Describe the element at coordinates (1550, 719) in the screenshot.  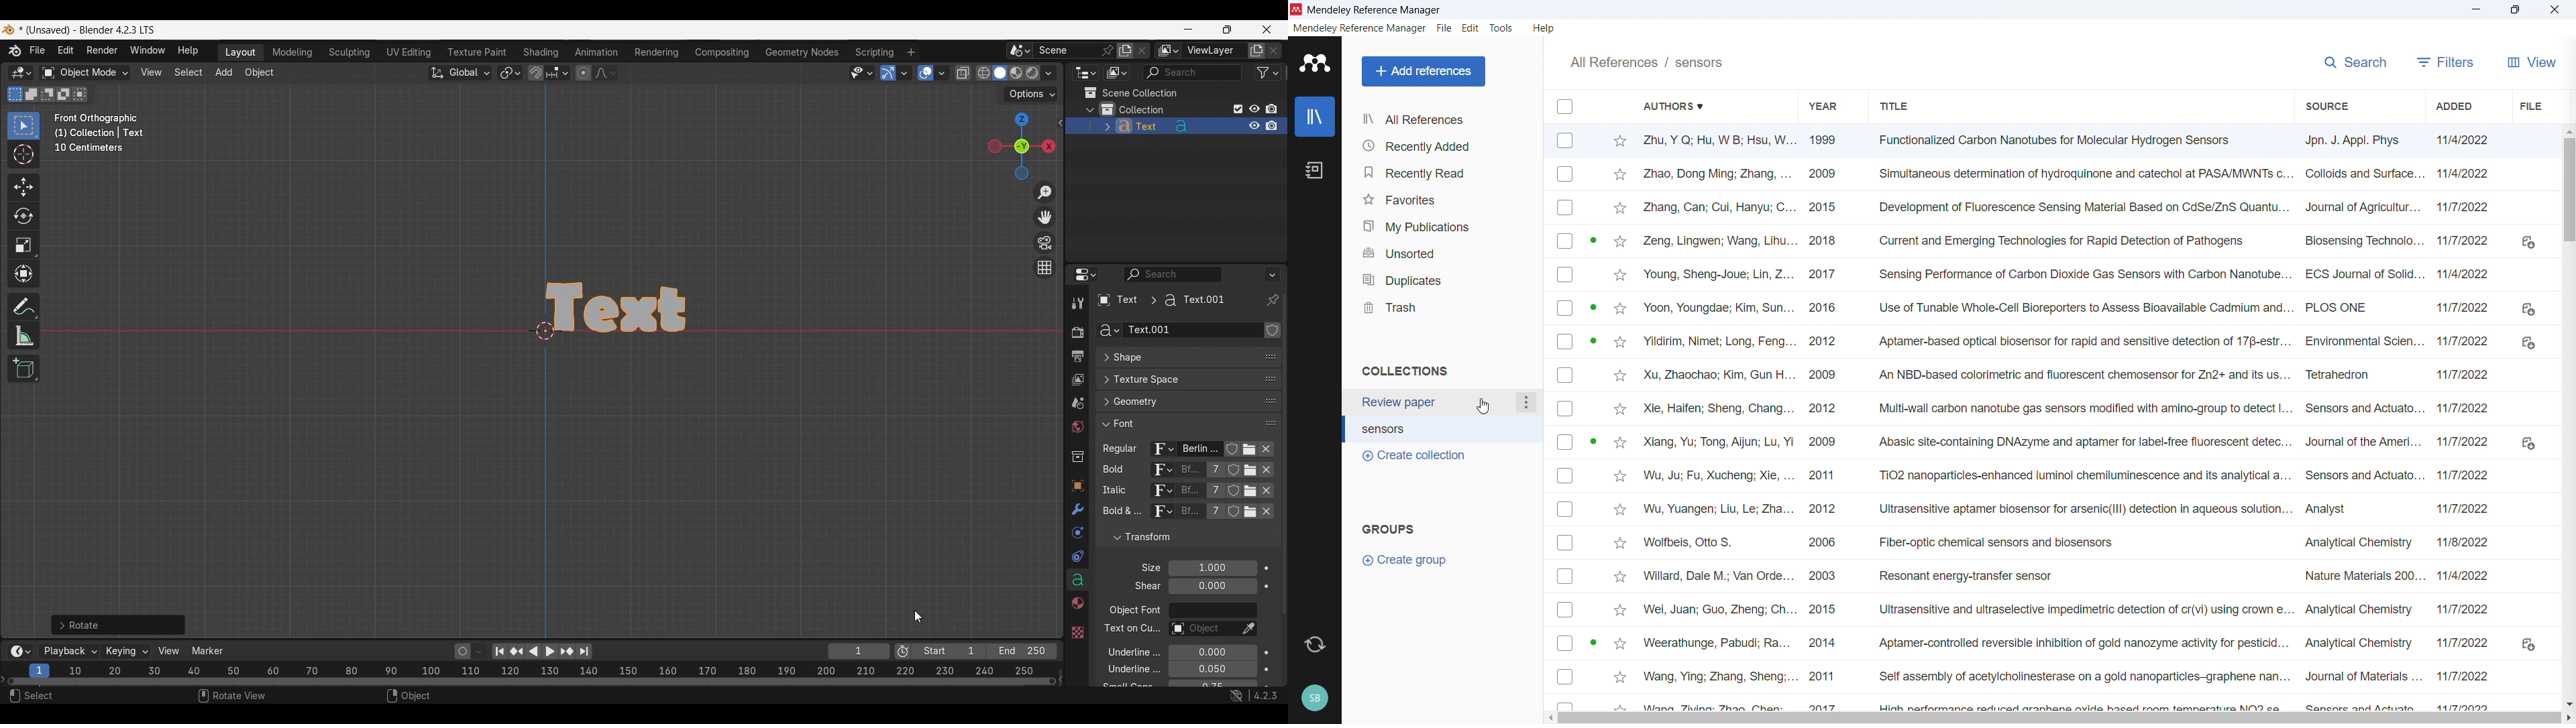
I see `Scroll left ` at that location.